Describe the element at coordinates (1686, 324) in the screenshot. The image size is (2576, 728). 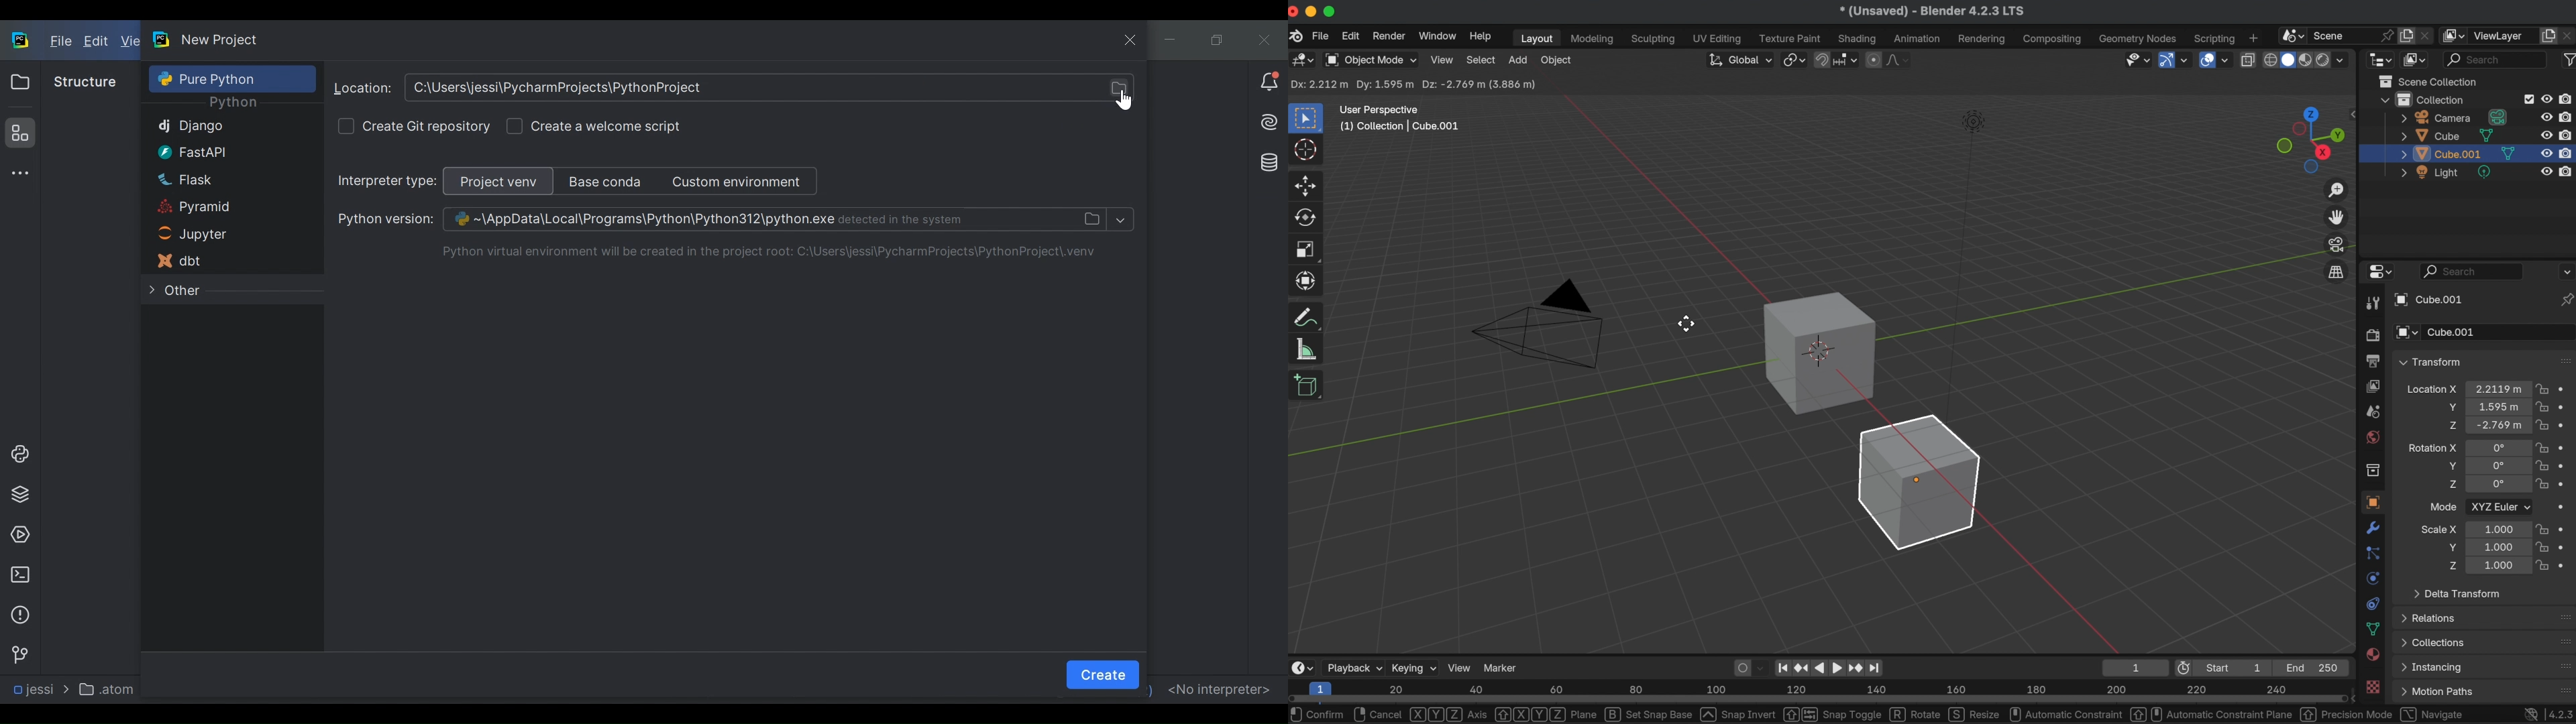
I see `cursor` at that location.